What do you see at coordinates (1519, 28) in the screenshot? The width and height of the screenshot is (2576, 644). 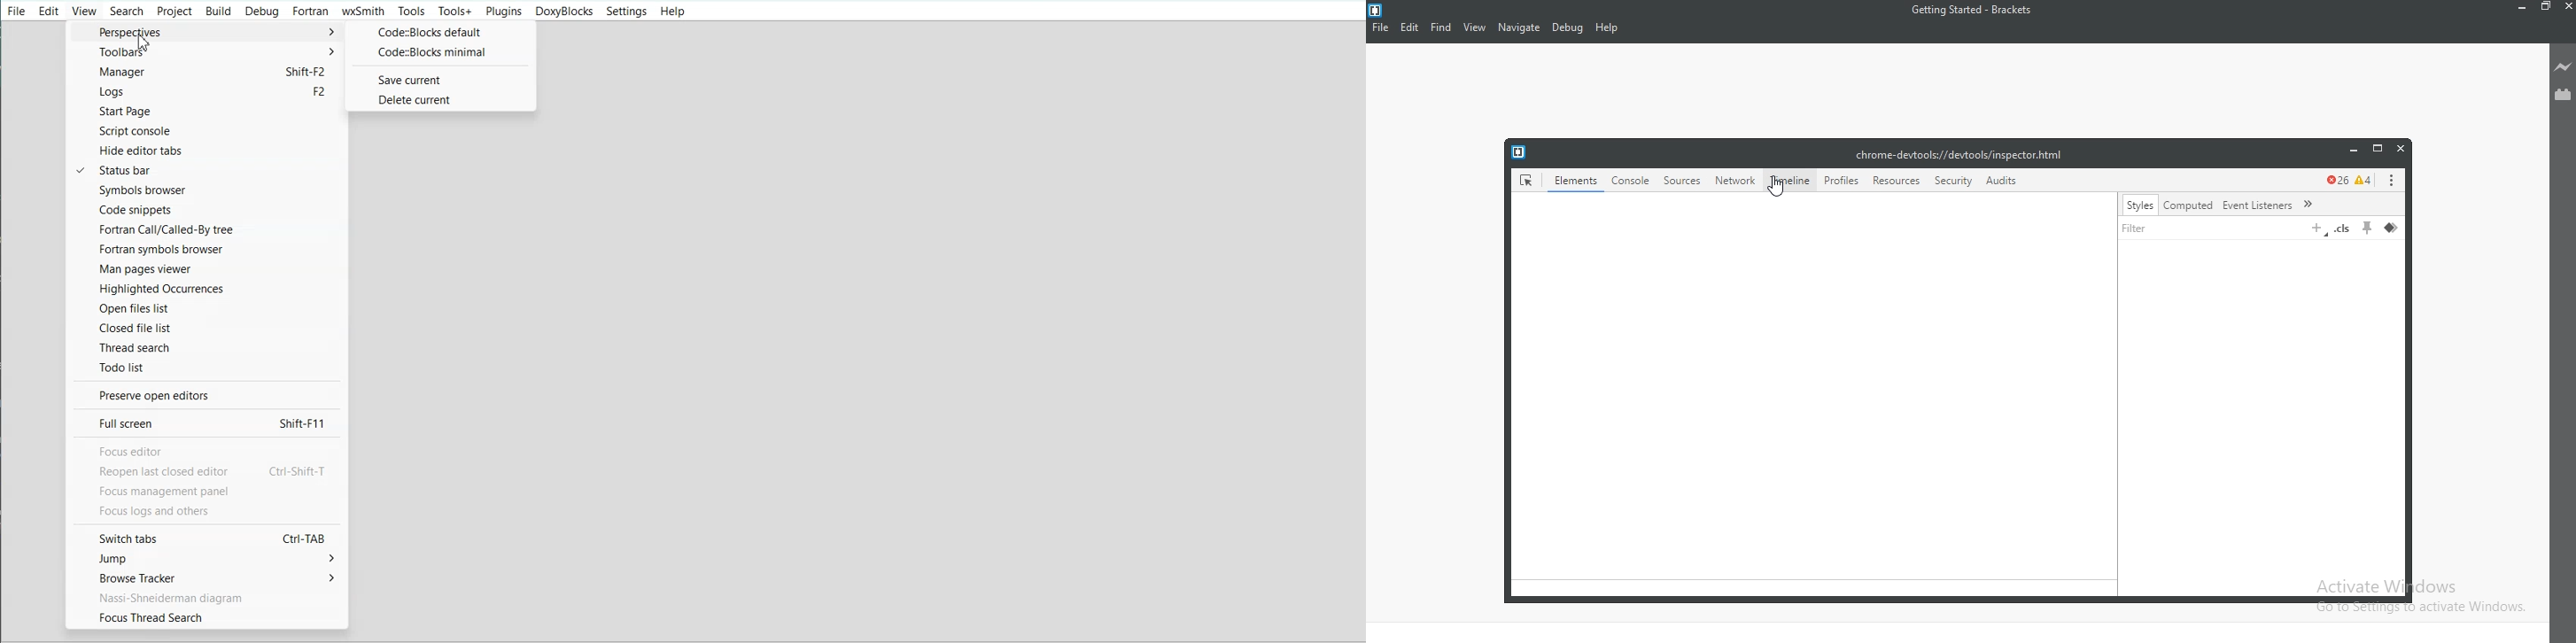 I see `Navigate` at bounding box center [1519, 28].